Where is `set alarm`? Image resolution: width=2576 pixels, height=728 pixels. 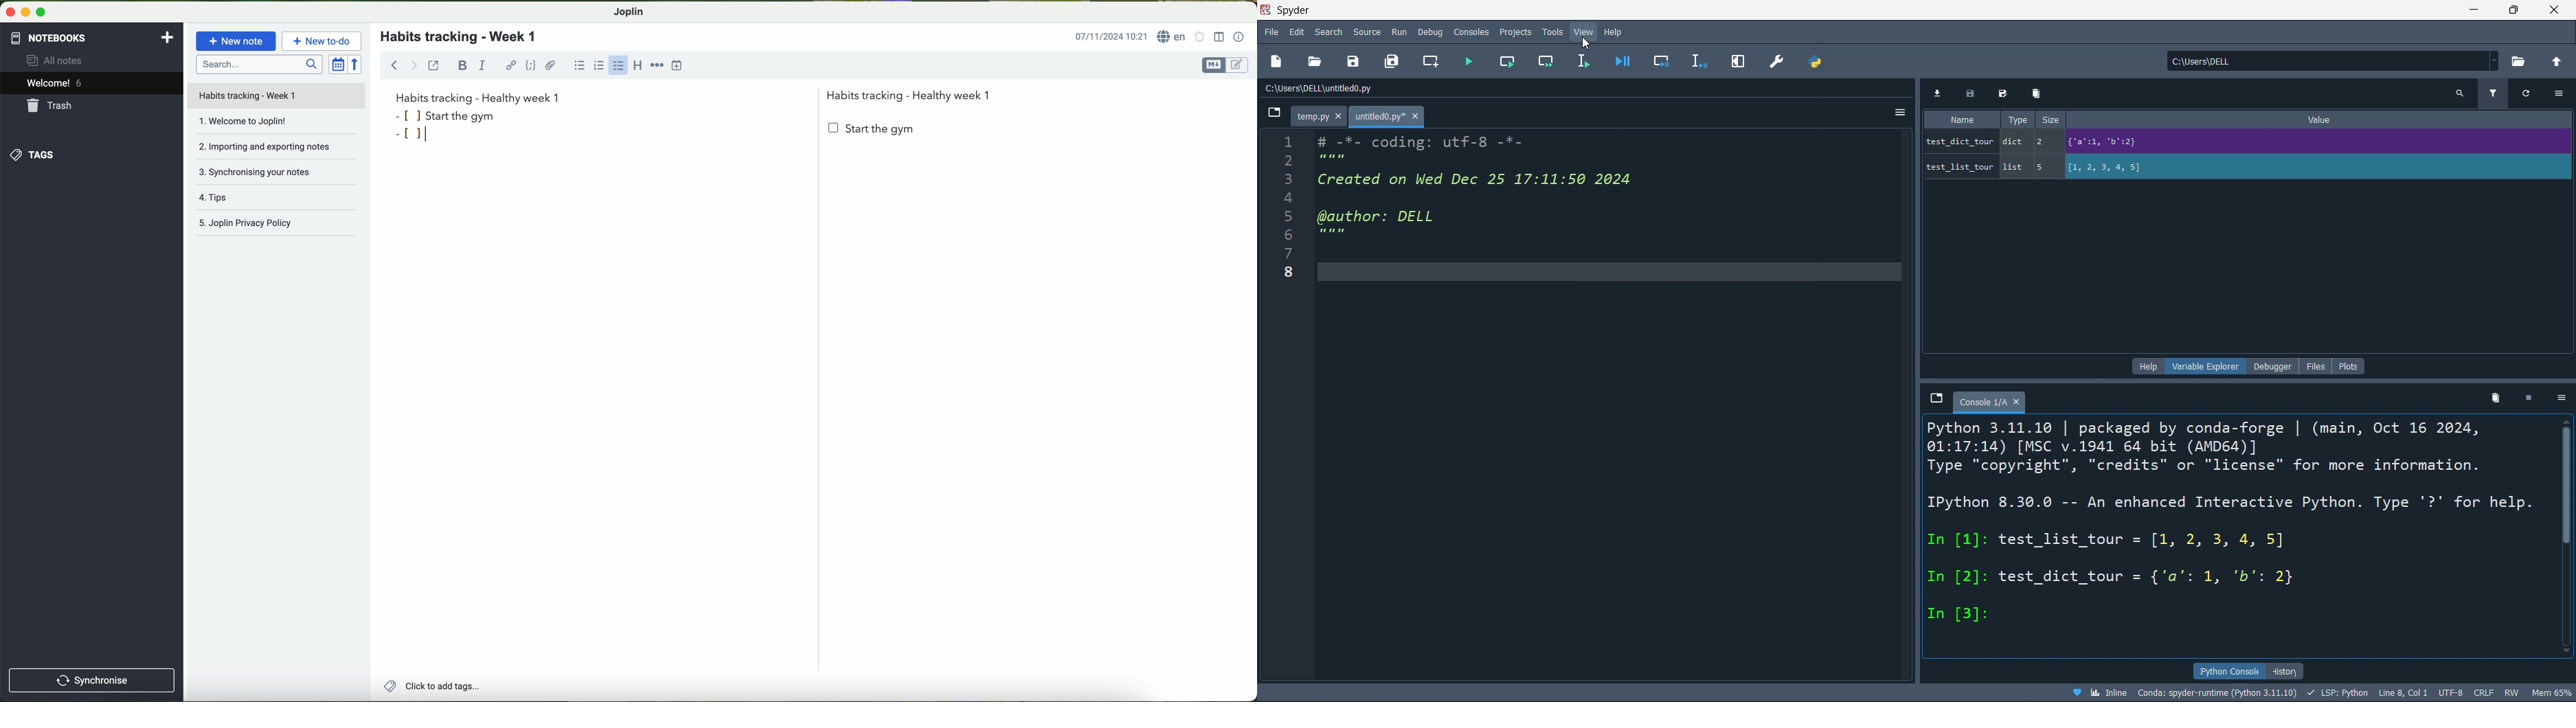
set alarm is located at coordinates (1201, 36).